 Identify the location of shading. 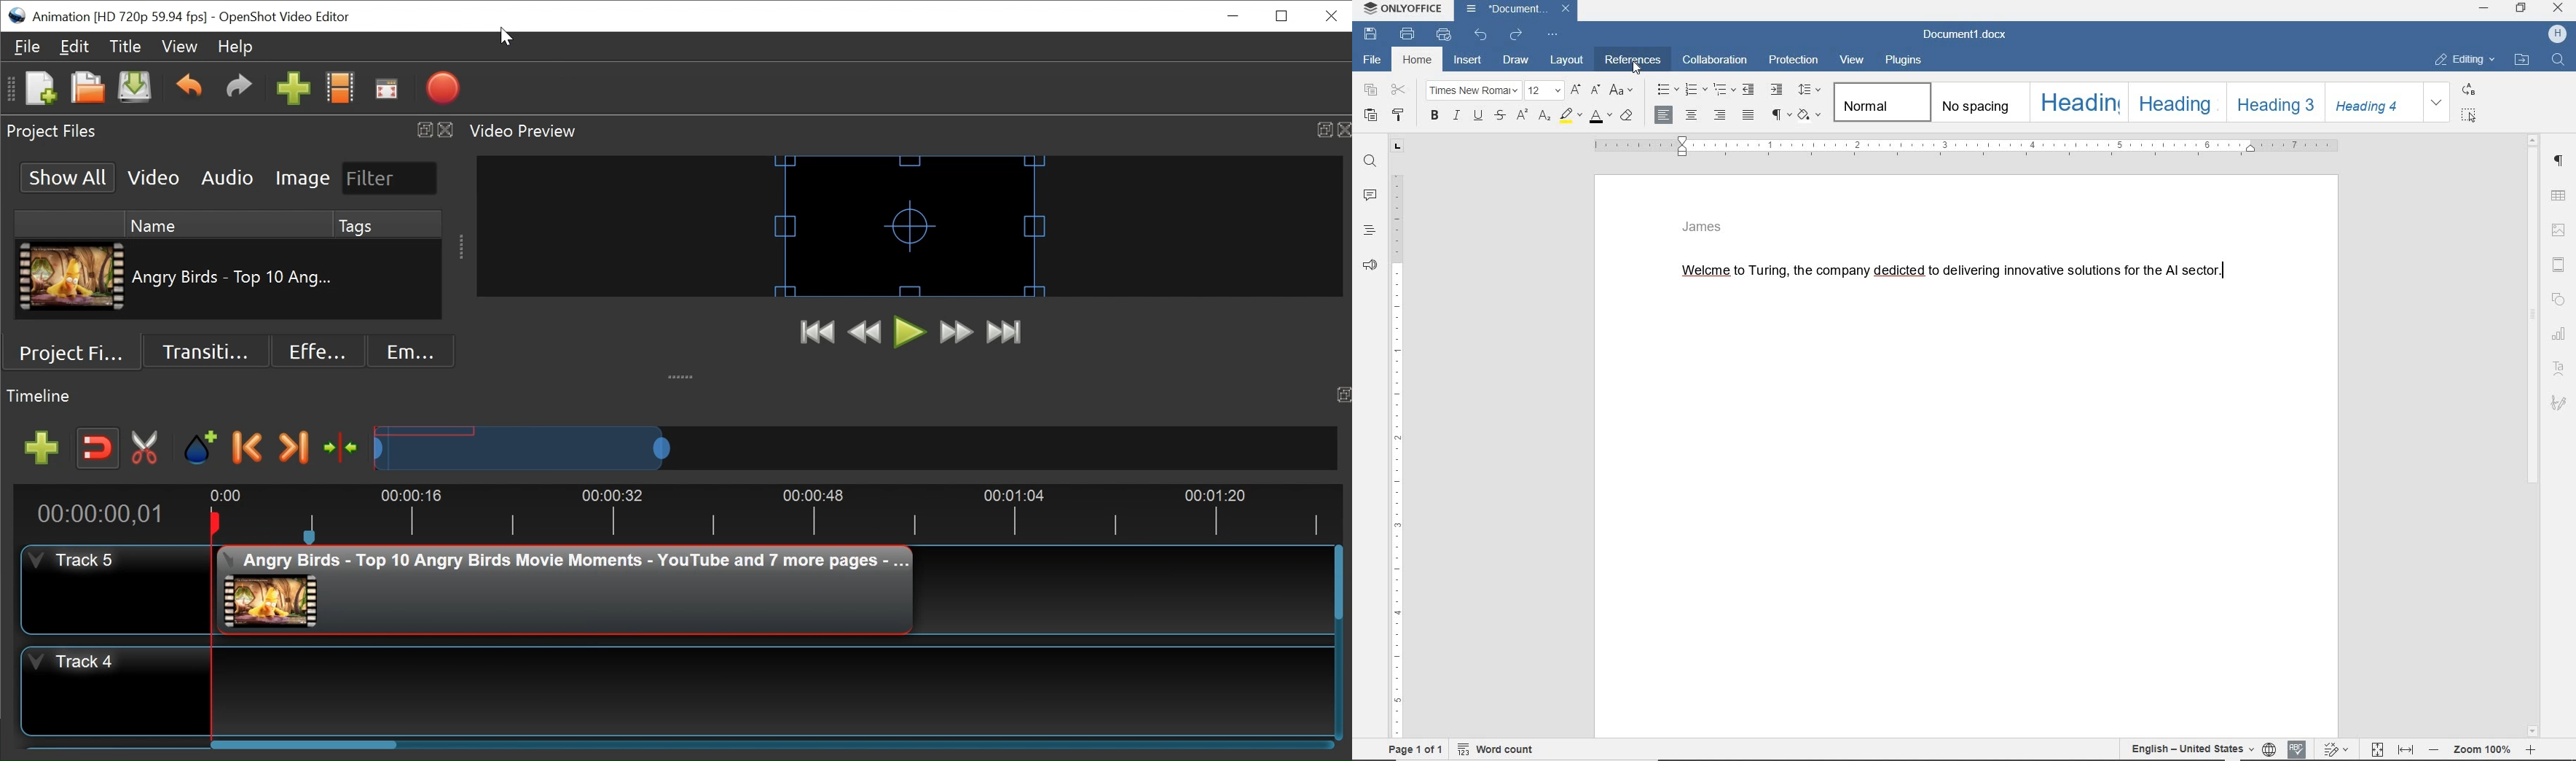
(1811, 116).